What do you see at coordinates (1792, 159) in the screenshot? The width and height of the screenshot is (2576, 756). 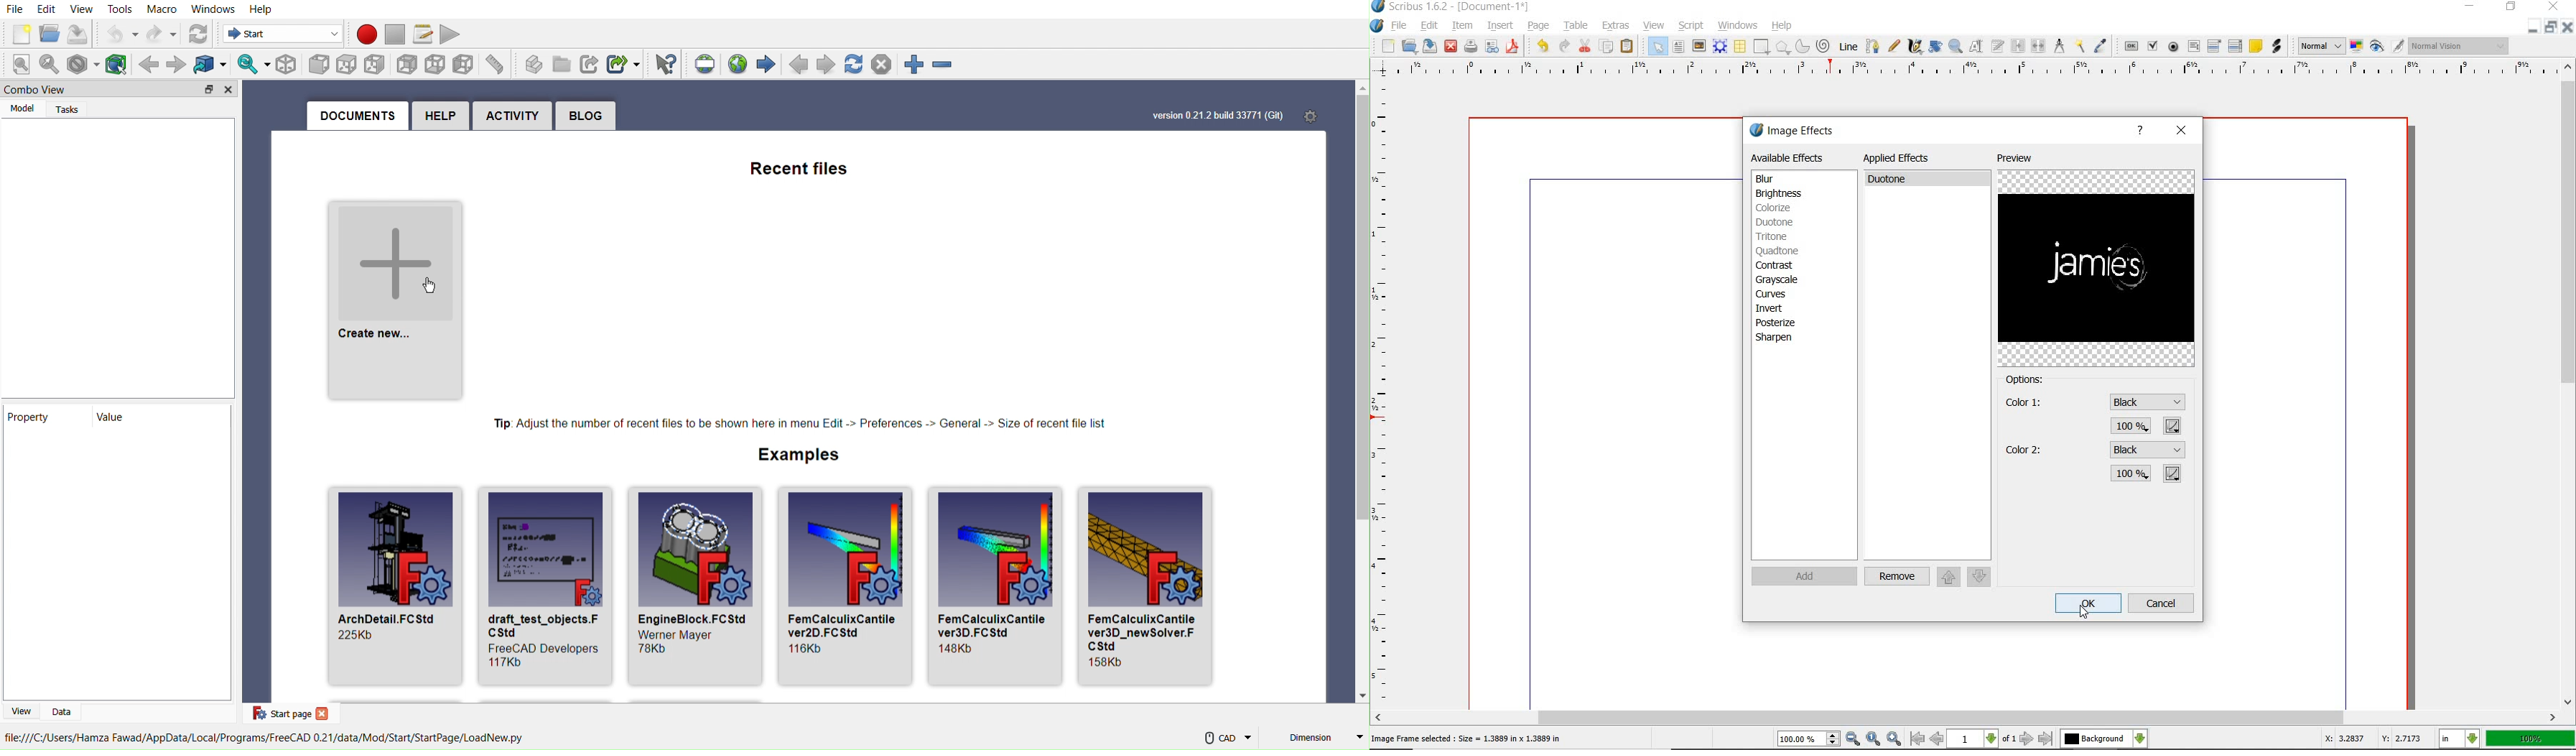 I see `available effects` at bounding box center [1792, 159].